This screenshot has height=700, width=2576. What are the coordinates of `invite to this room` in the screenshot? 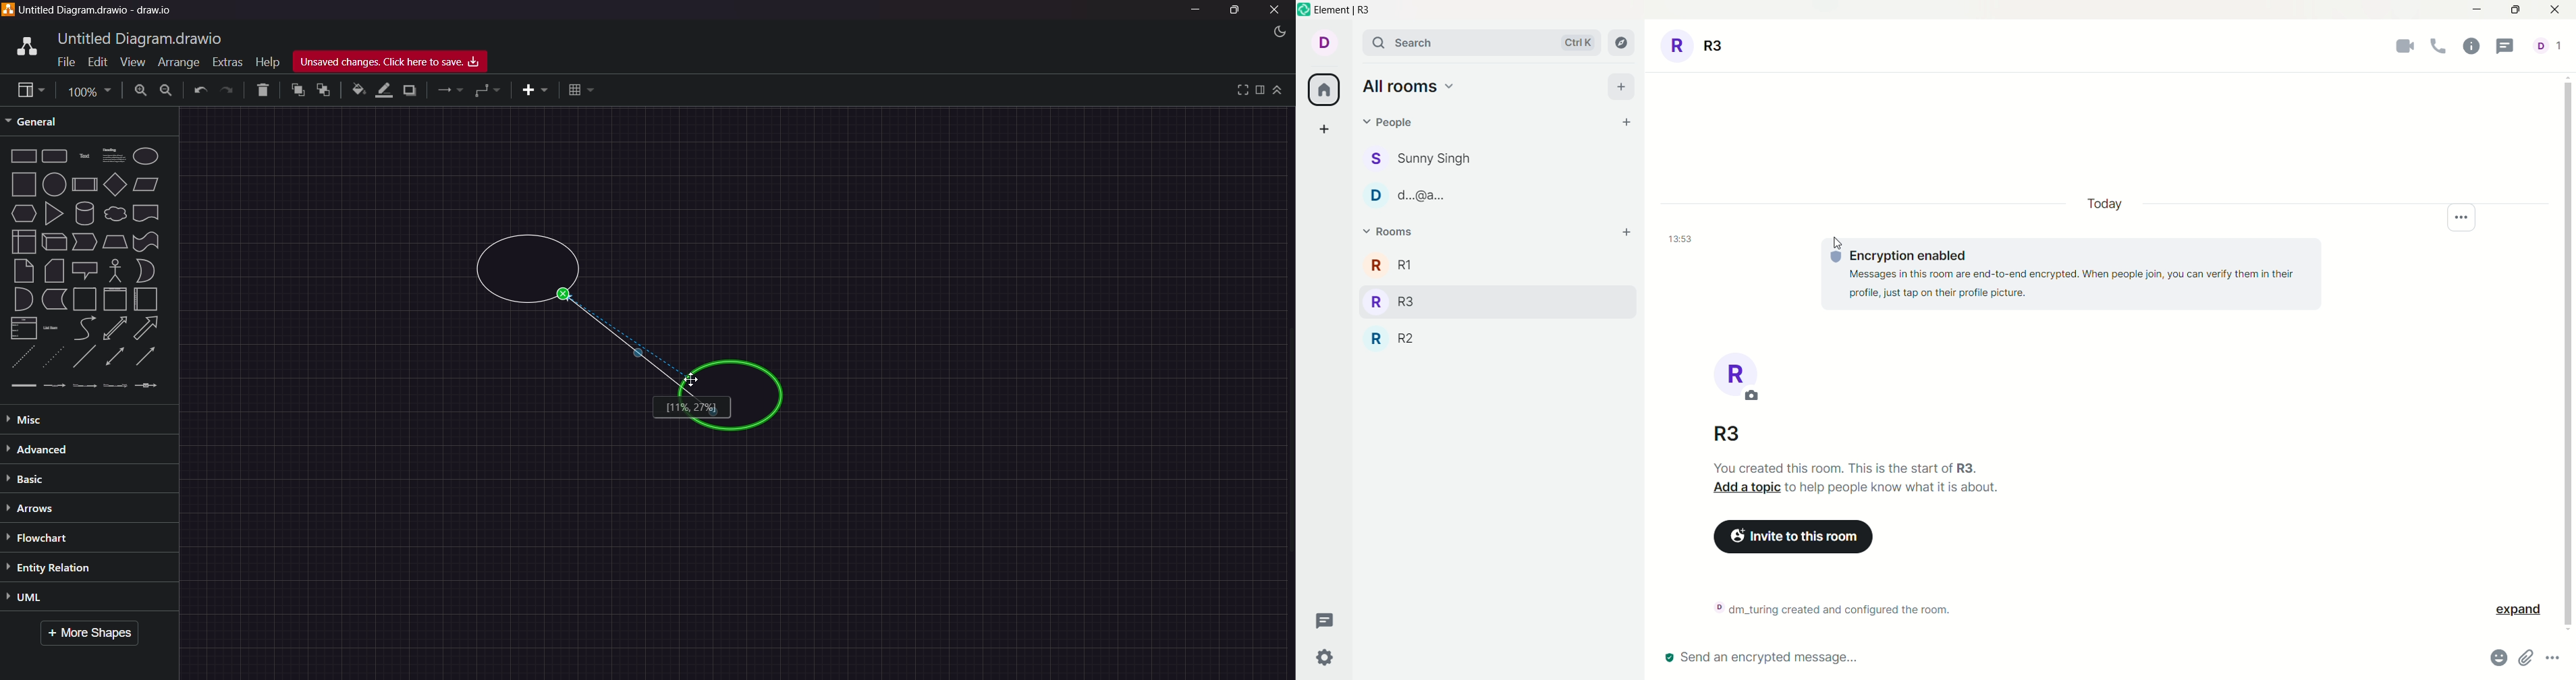 It's located at (1795, 538).